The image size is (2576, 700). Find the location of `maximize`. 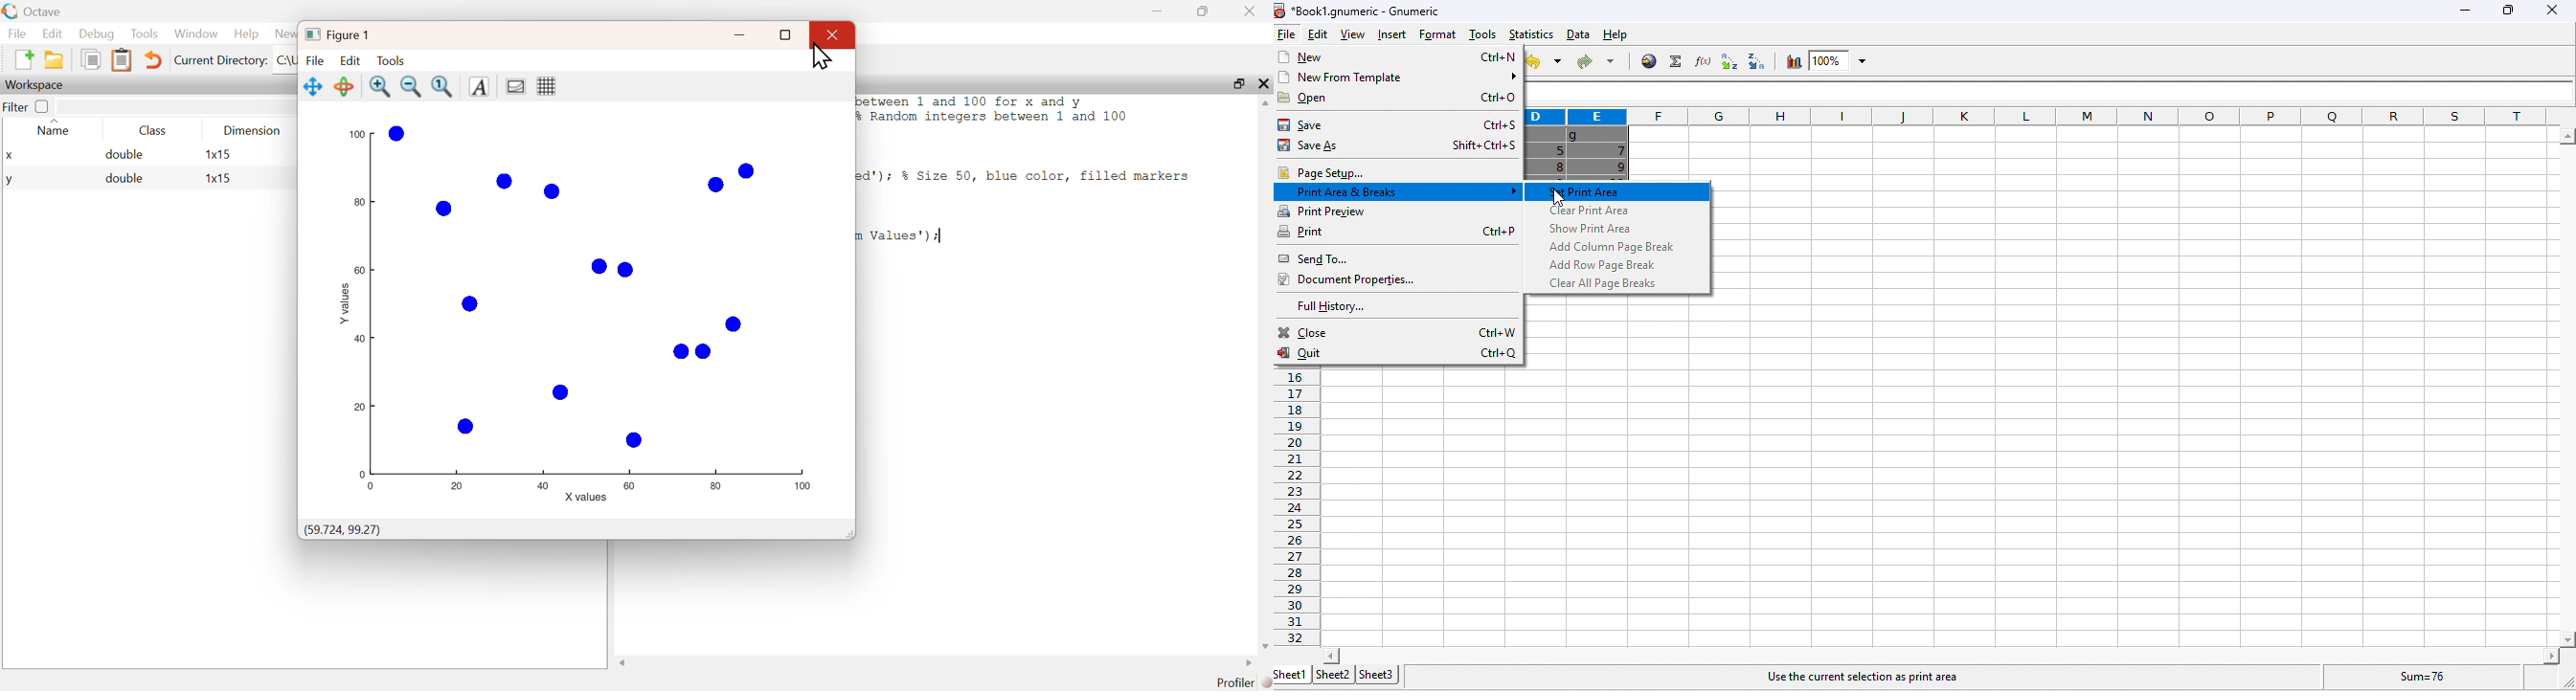

maximize is located at coordinates (1204, 11).